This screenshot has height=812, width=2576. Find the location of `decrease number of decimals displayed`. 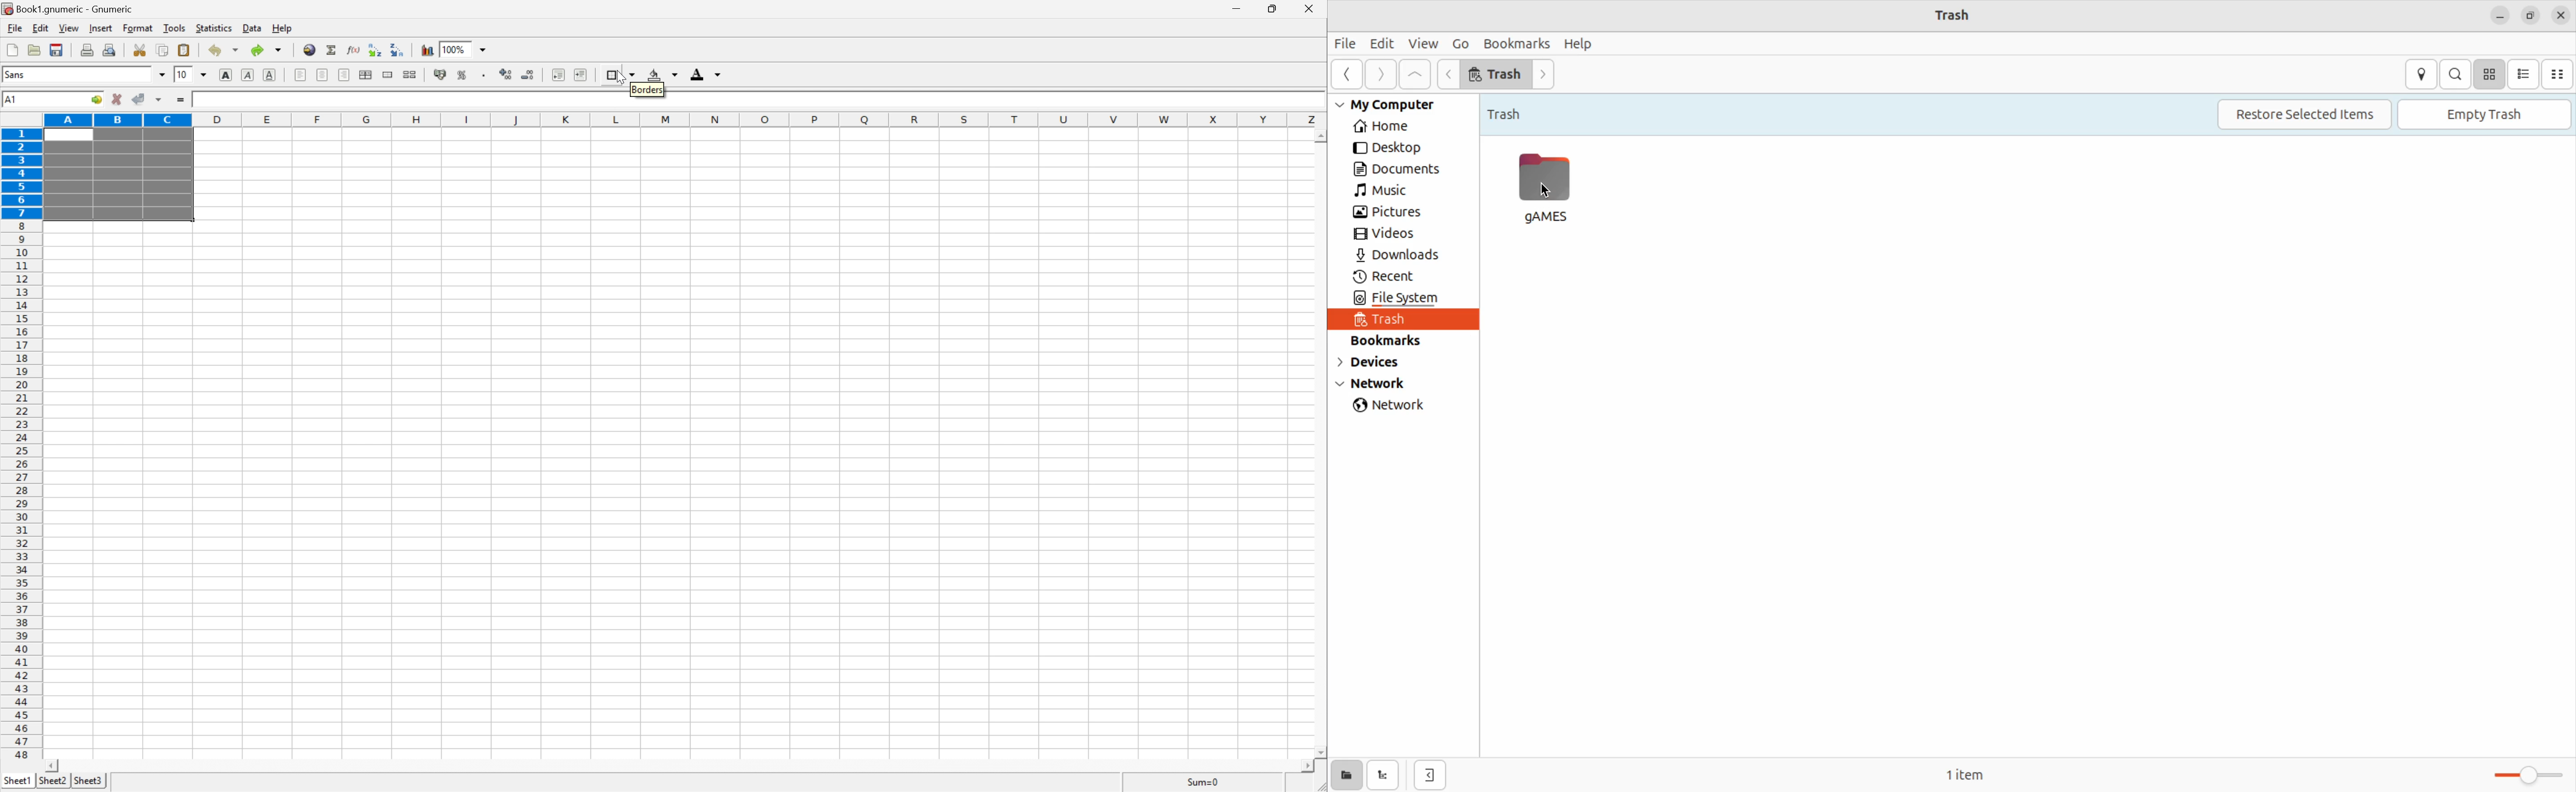

decrease number of decimals displayed is located at coordinates (528, 78).